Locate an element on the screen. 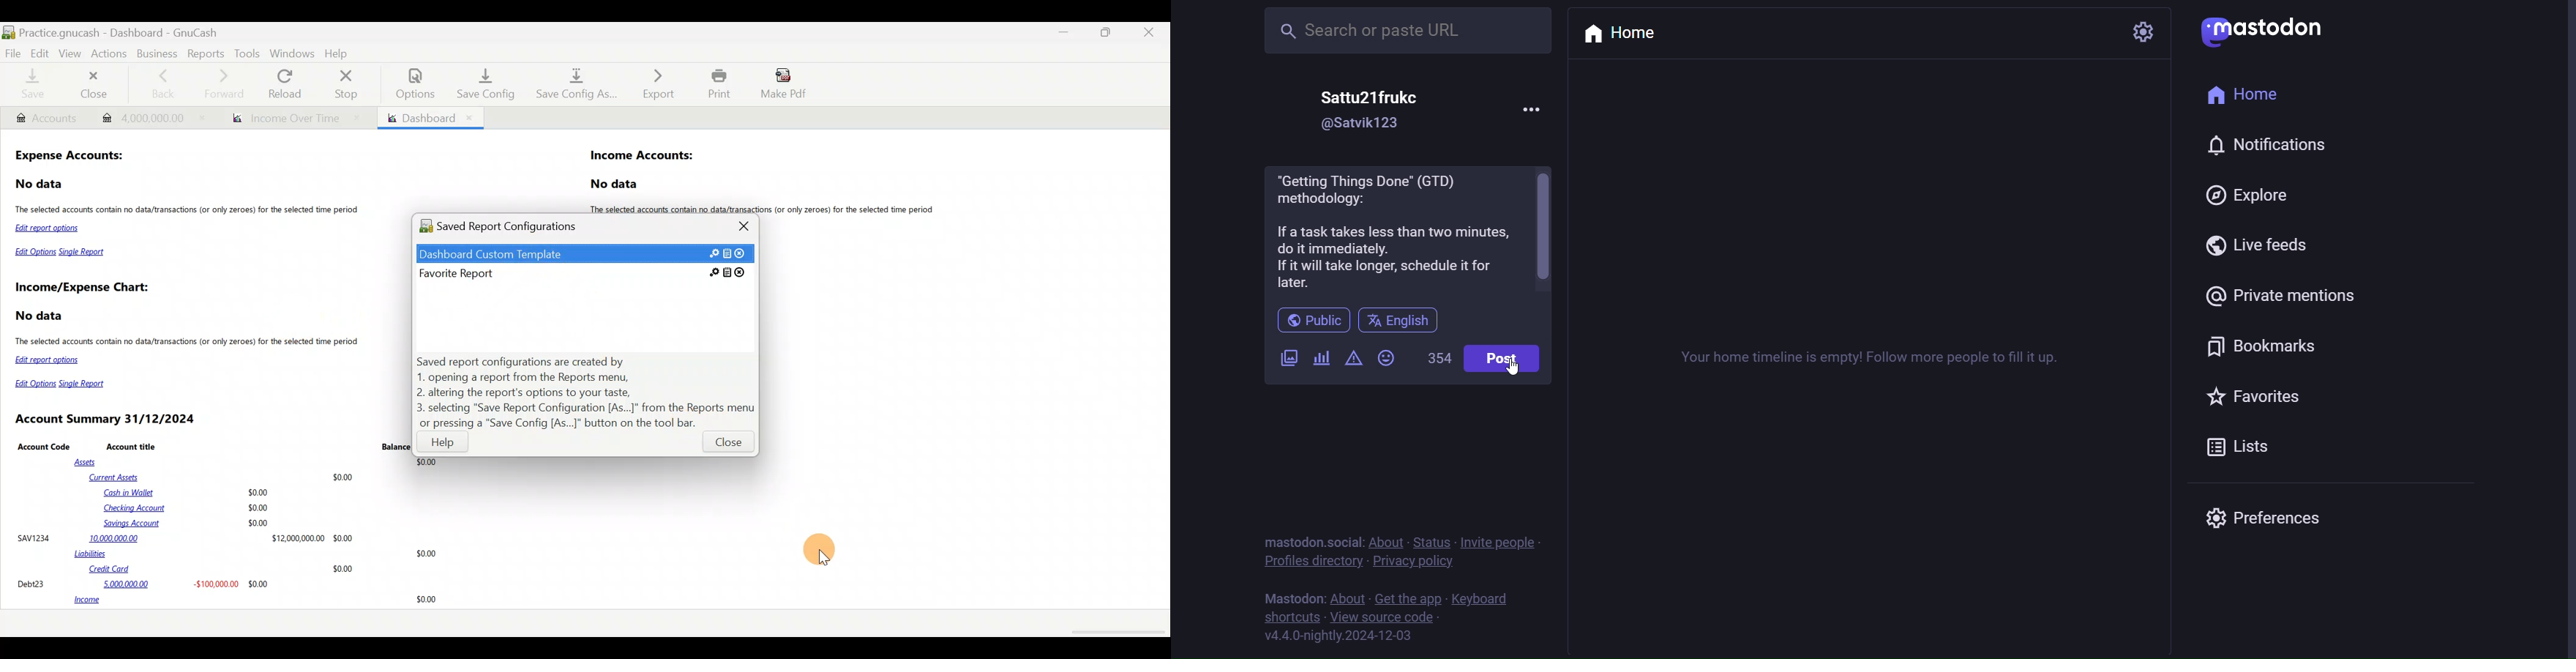 The image size is (2576, 672). Saved Report Configurations is located at coordinates (499, 226).